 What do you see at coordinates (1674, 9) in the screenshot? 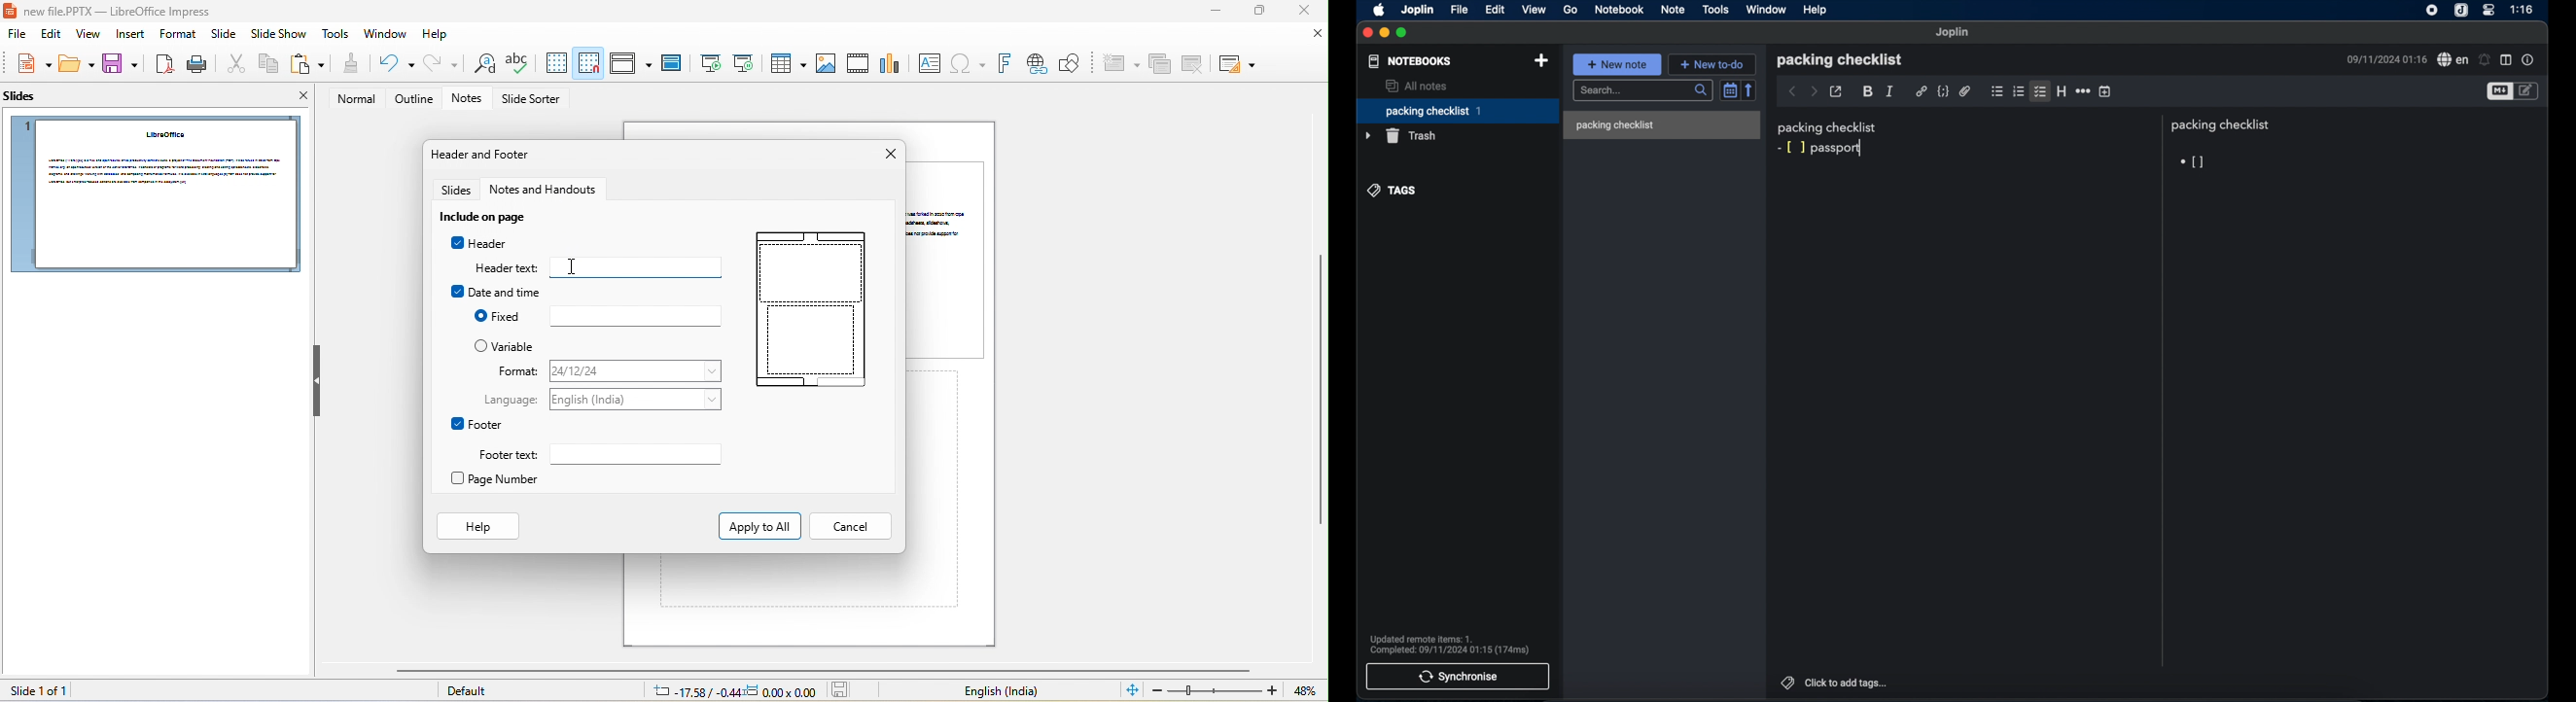
I see `note` at bounding box center [1674, 9].